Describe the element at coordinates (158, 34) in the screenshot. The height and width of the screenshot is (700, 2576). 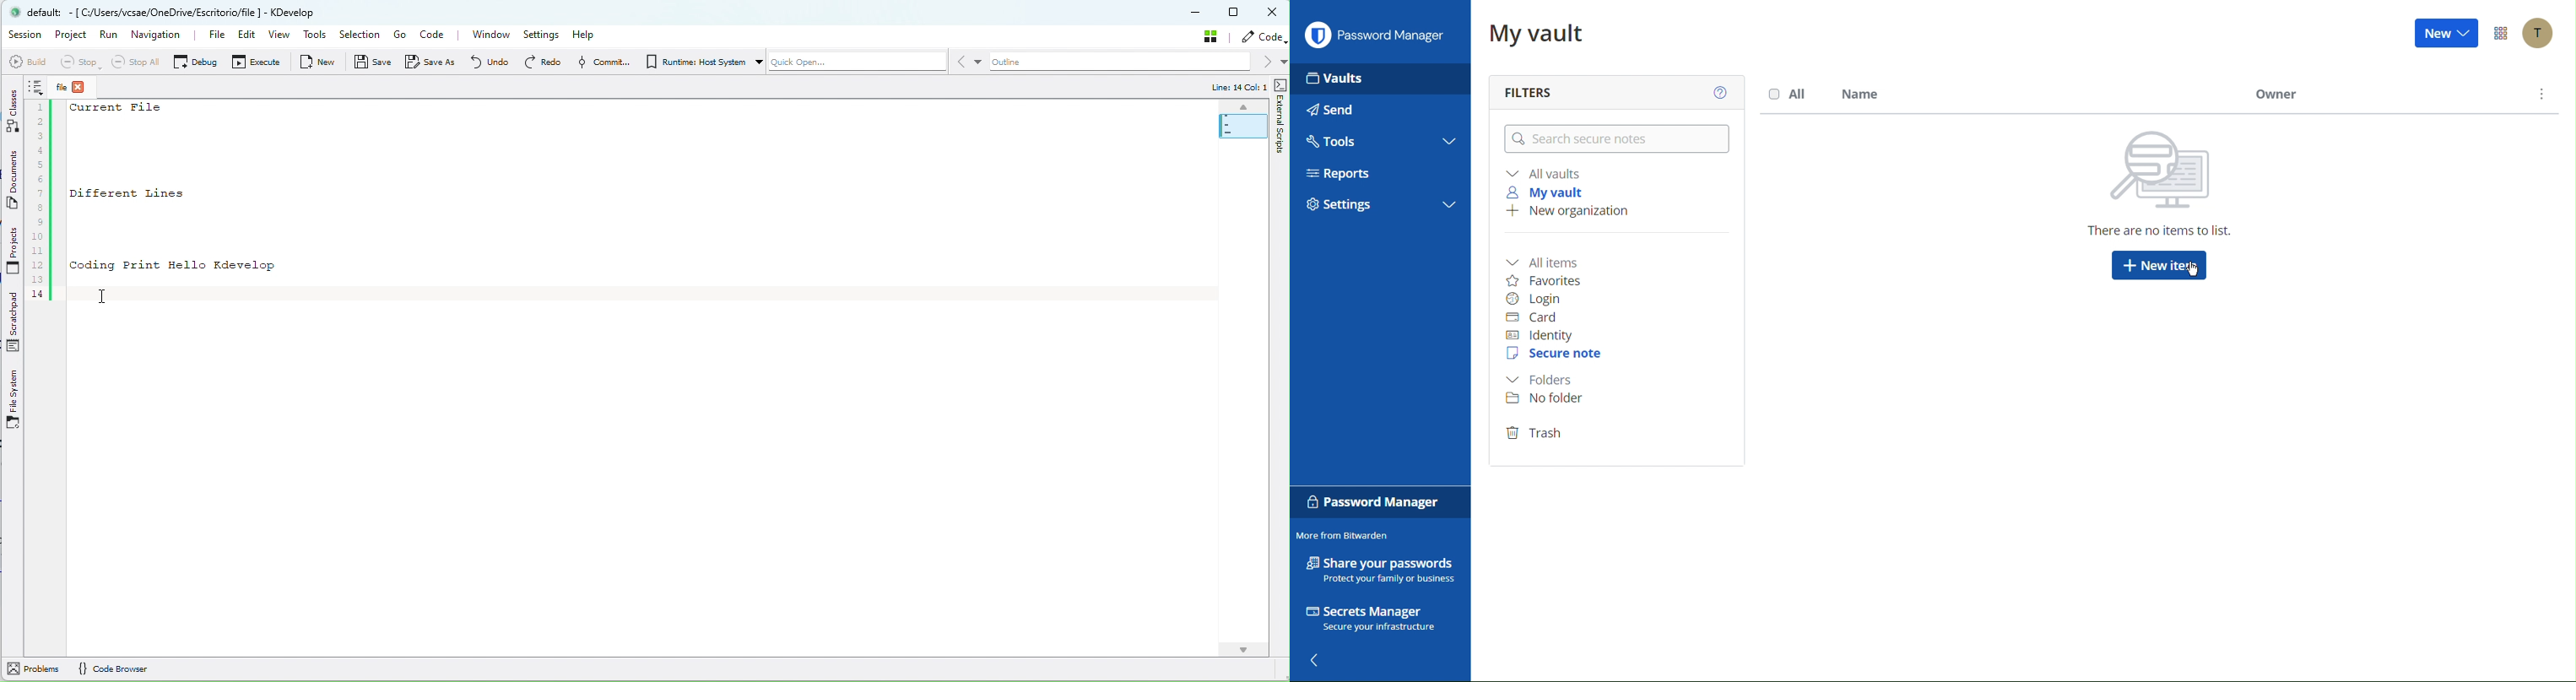
I see `navigation` at that location.